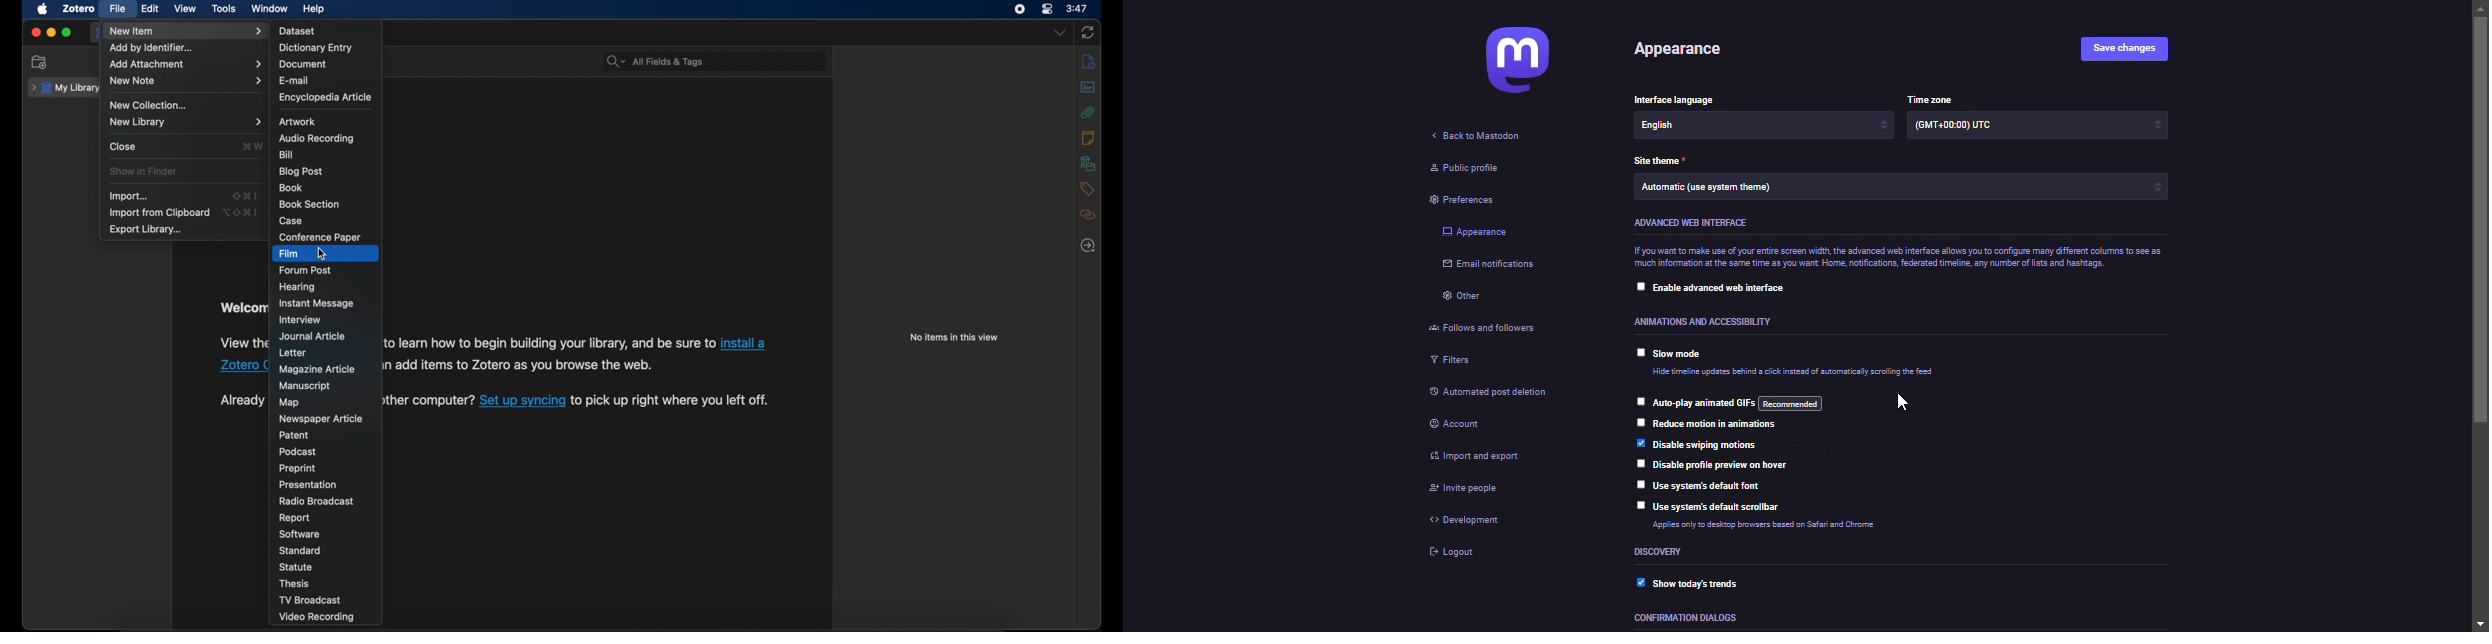  I want to click on document, so click(302, 65).